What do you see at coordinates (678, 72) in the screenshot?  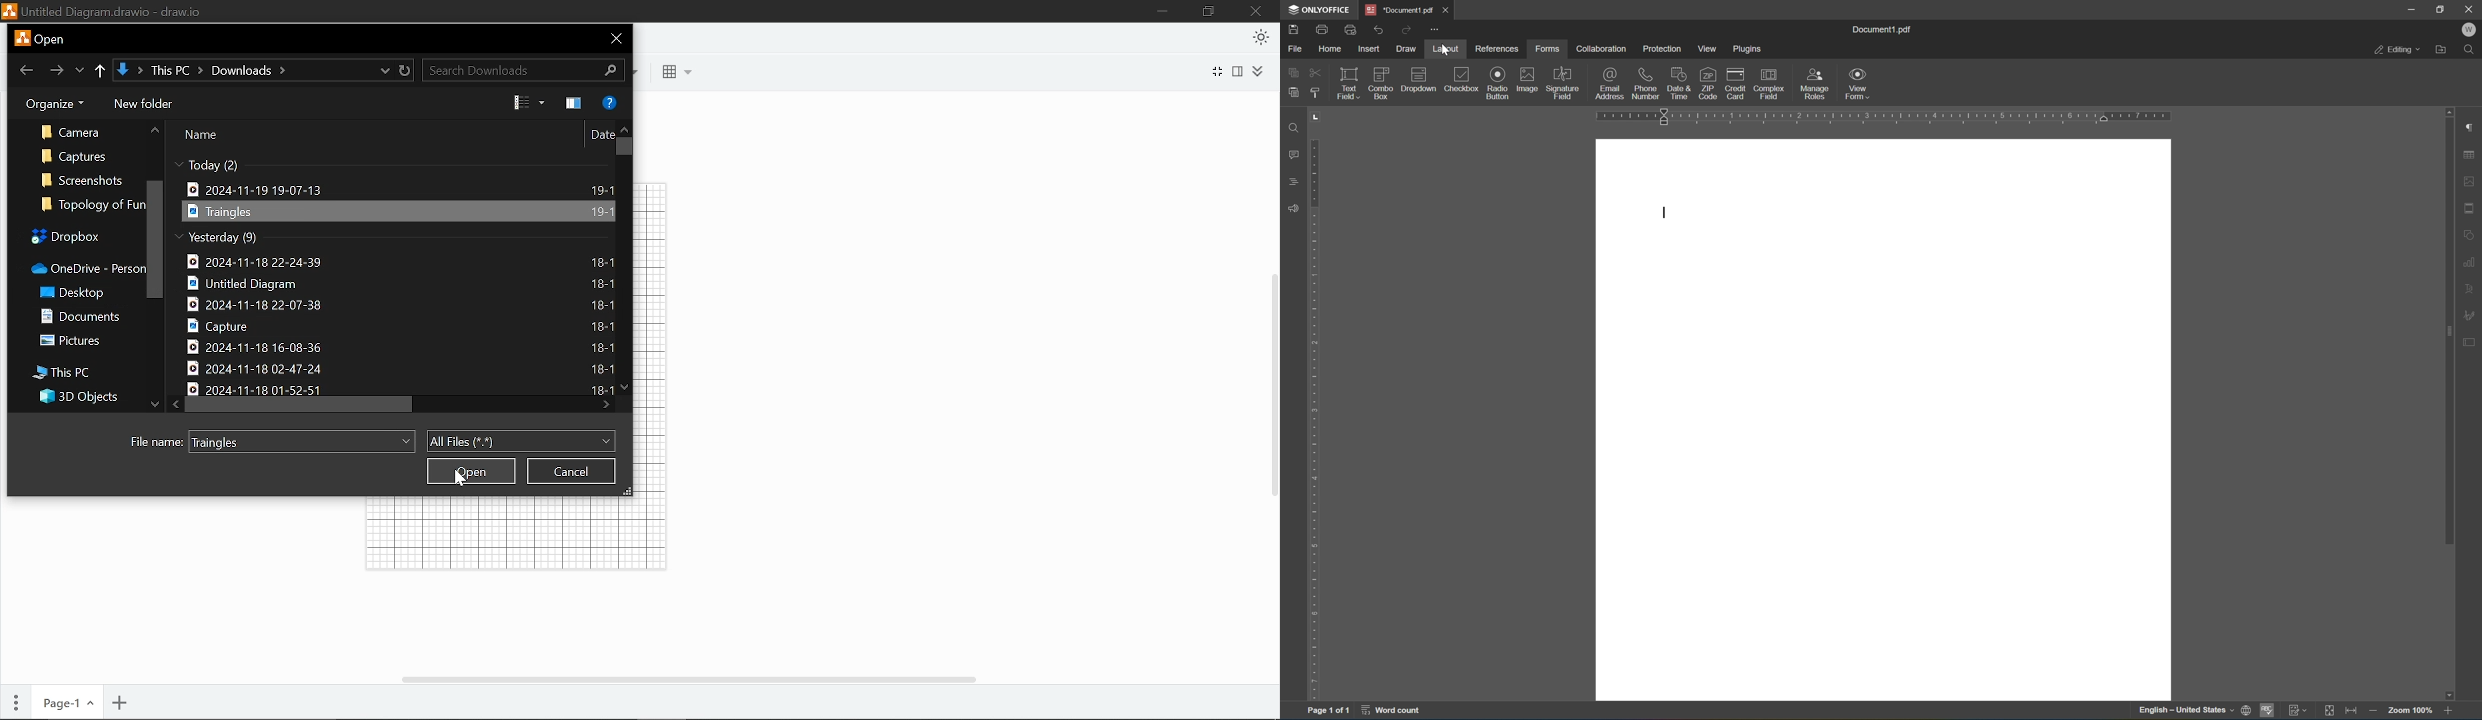 I see `table` at bounding box center [678, 72].